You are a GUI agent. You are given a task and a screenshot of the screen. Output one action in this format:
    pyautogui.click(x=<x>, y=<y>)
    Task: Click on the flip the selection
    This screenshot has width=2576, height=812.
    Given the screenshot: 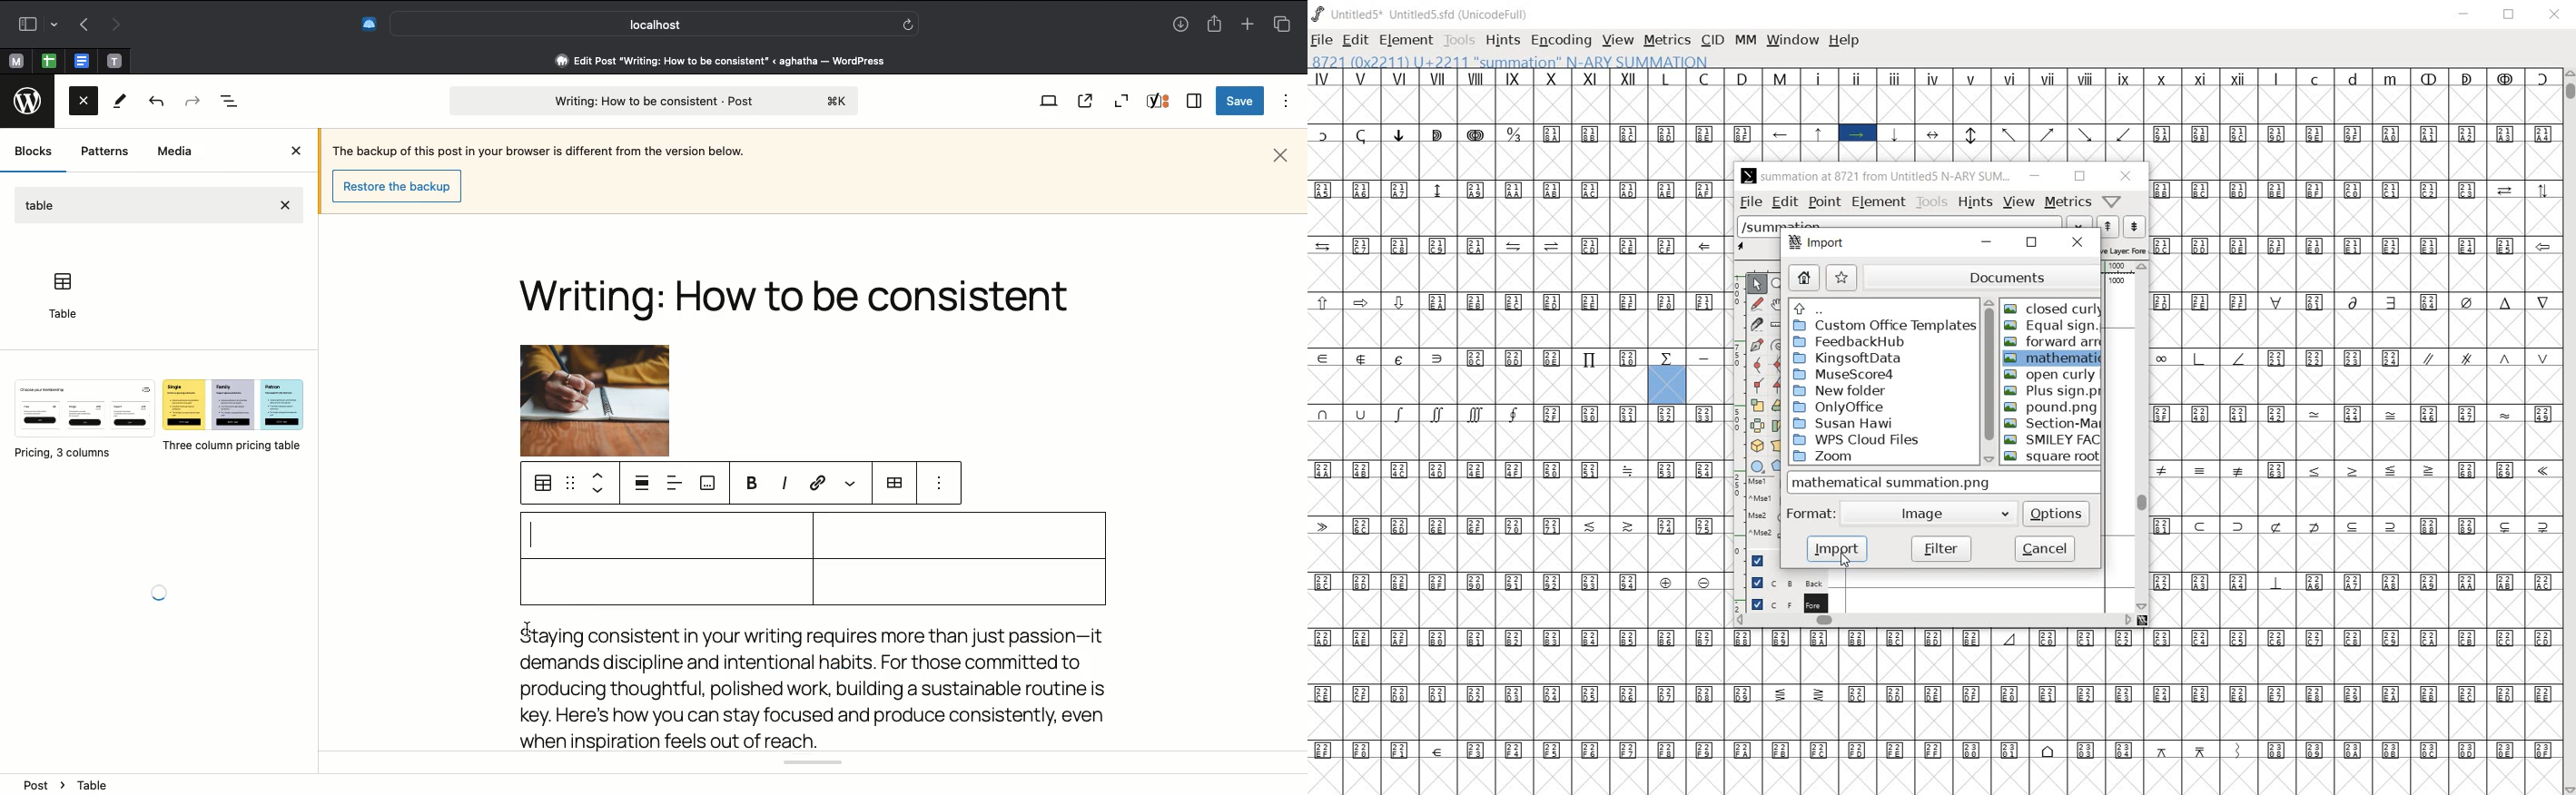 What is the action you would take?
    pyautogui.click(x=1758, y=426)
    